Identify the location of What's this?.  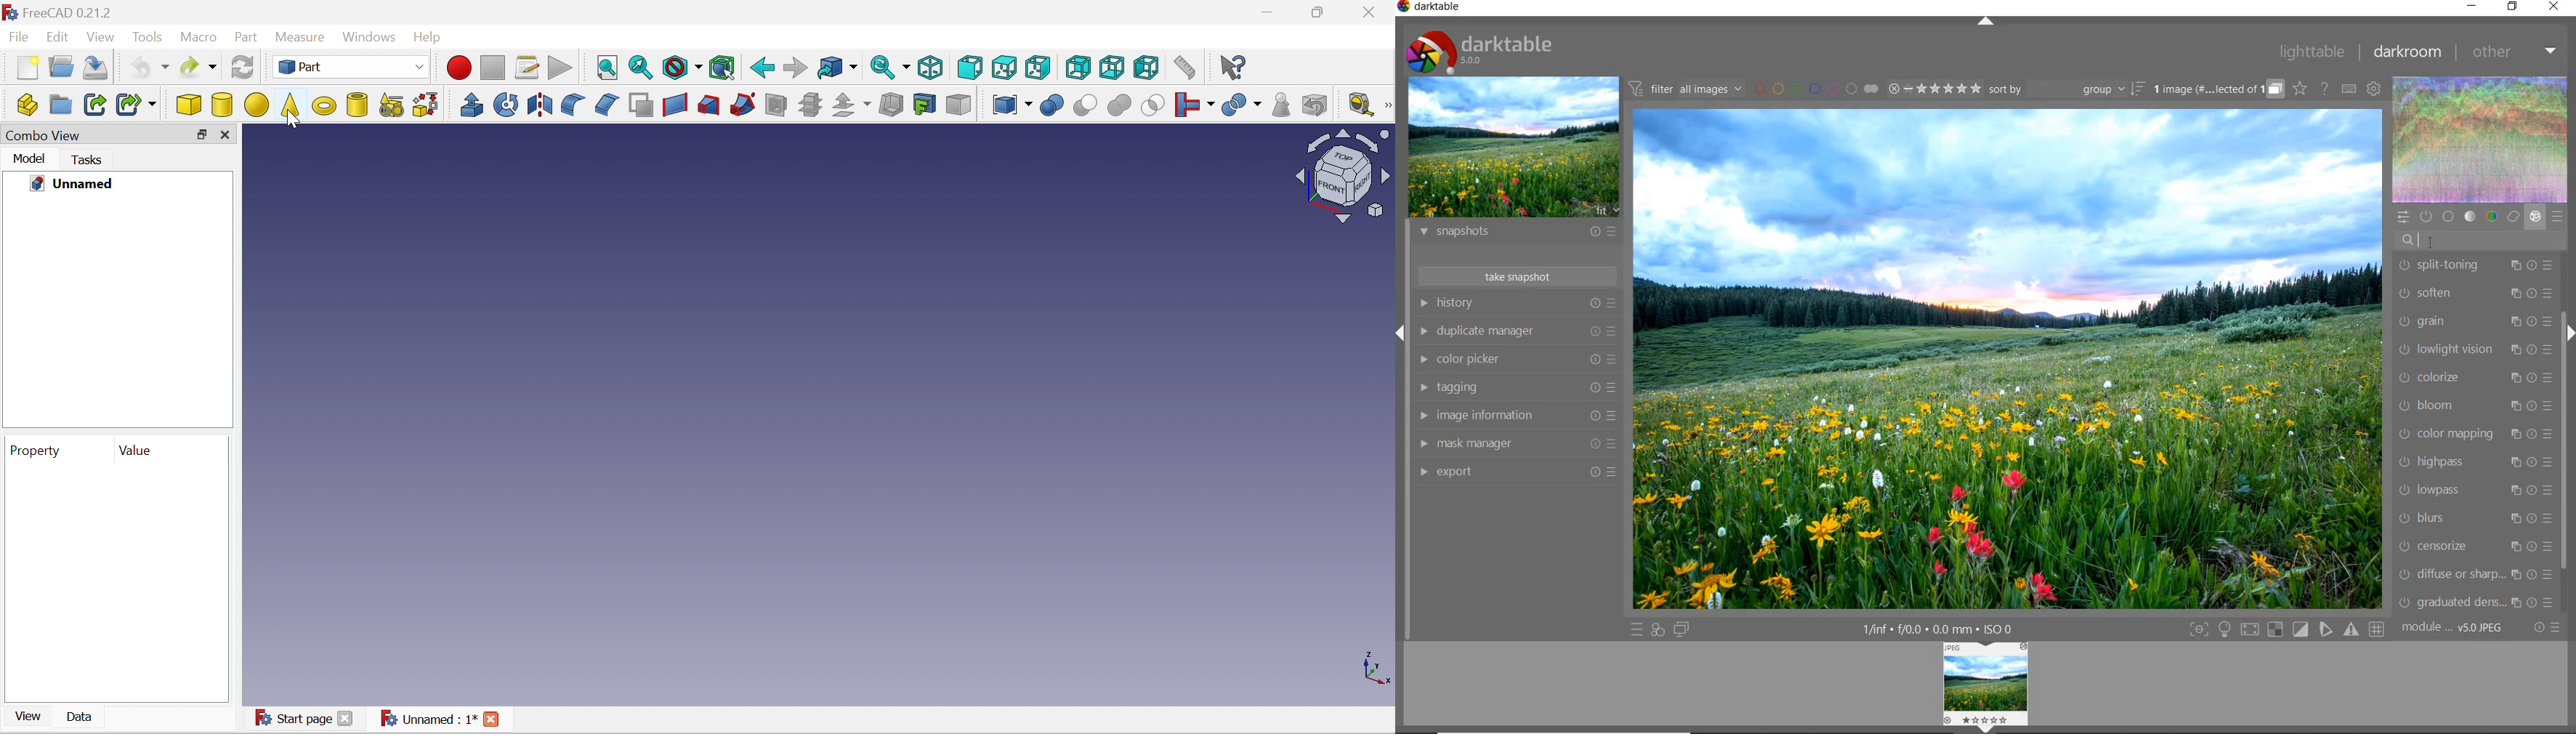
(1236, 68).